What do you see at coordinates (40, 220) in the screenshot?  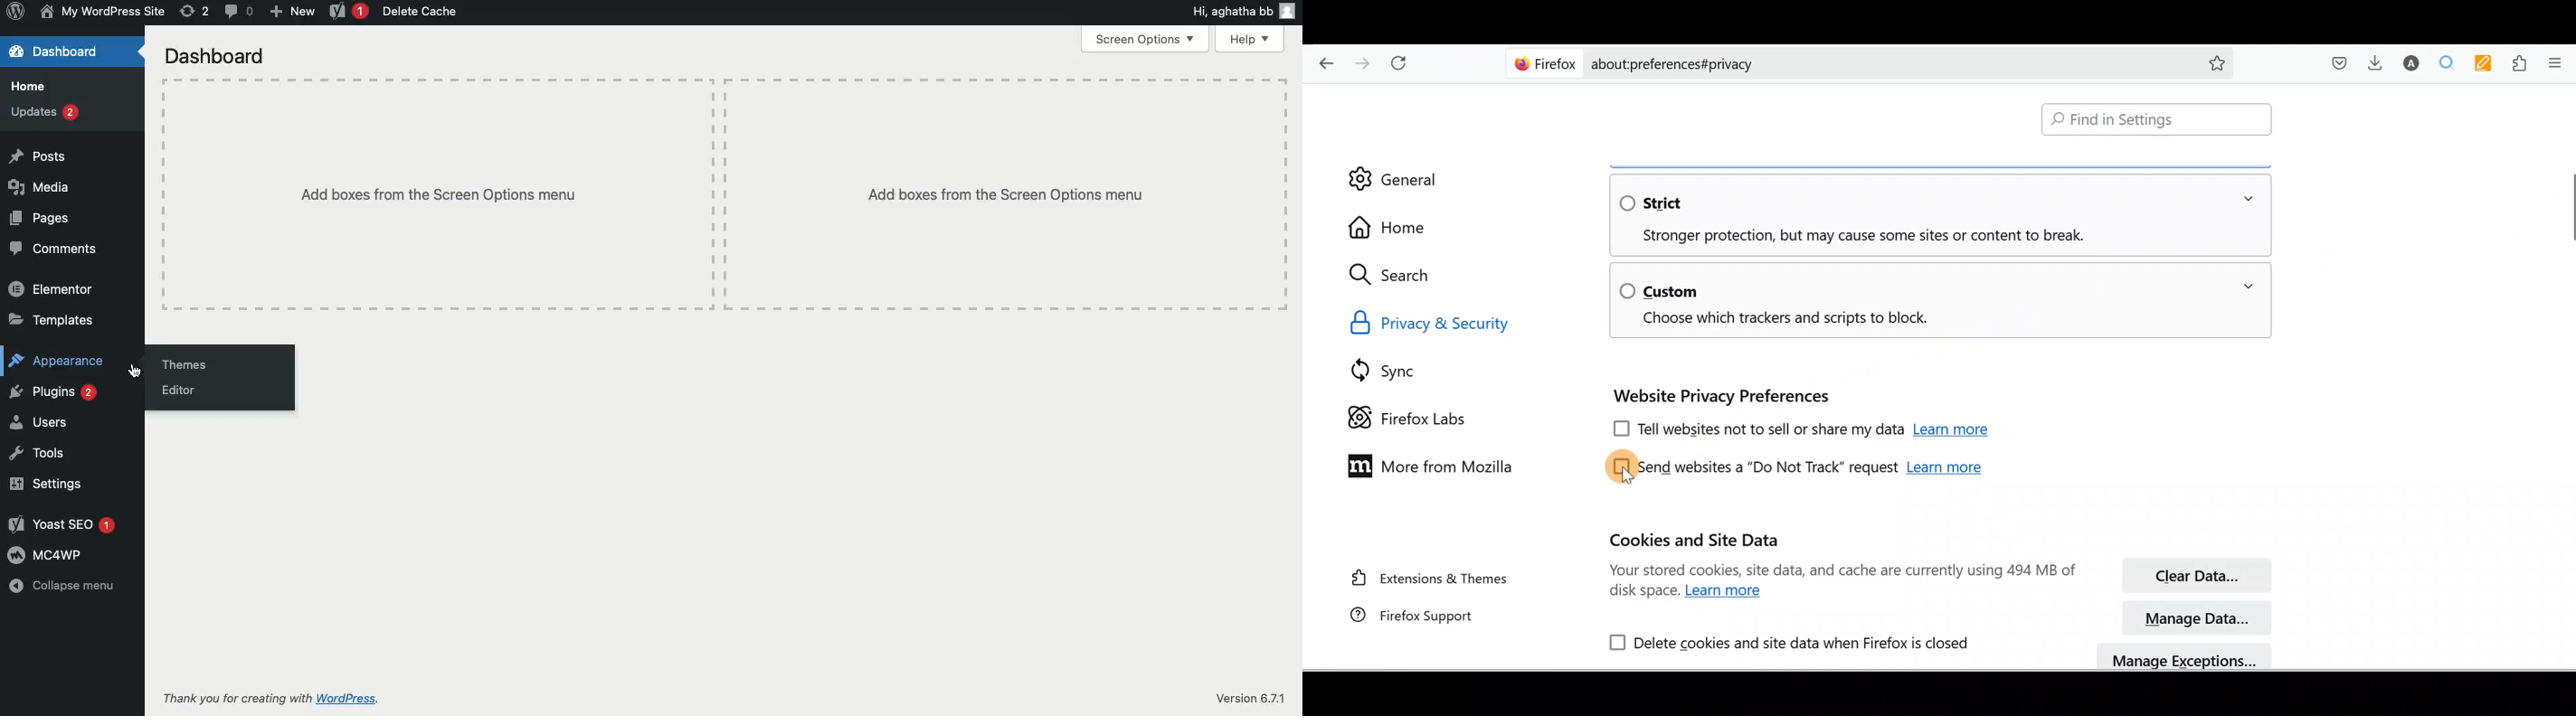 I see `Pages` at bounding box center [40, 220].